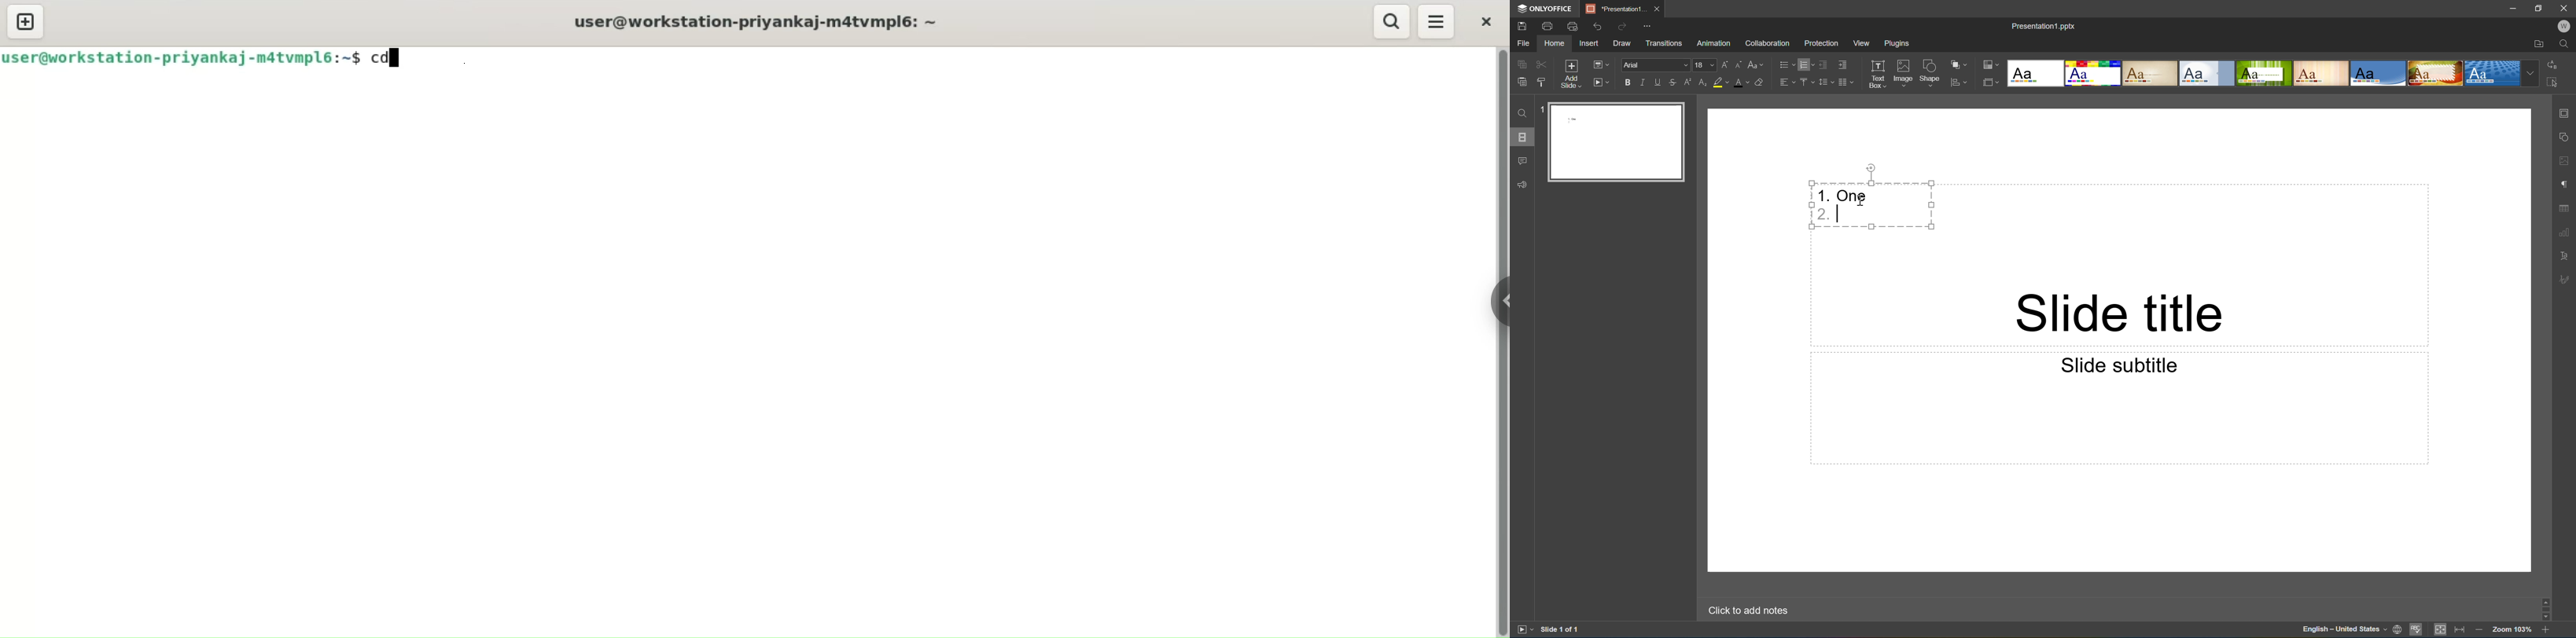 The height and width of the screenshot is (644, 2576). I want to click on Feedback and Support, so click(1524, 187).